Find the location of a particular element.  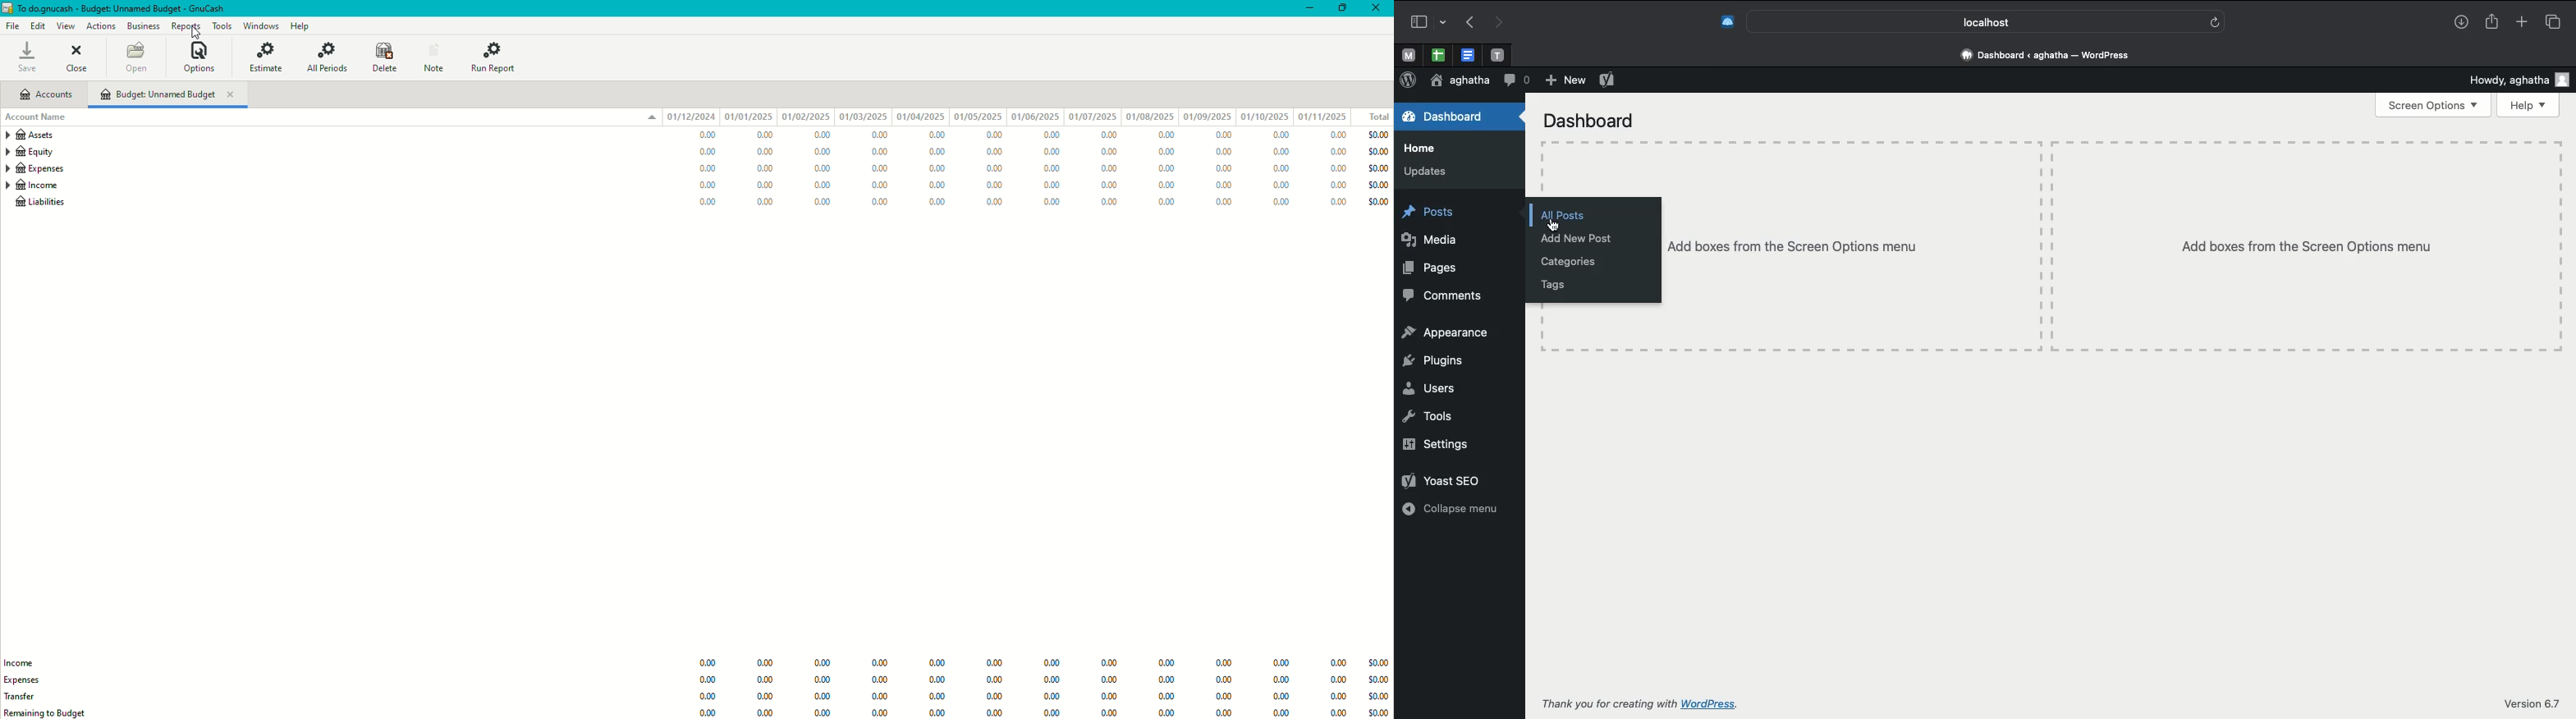

Restore is located at coordinates (1344, 9).